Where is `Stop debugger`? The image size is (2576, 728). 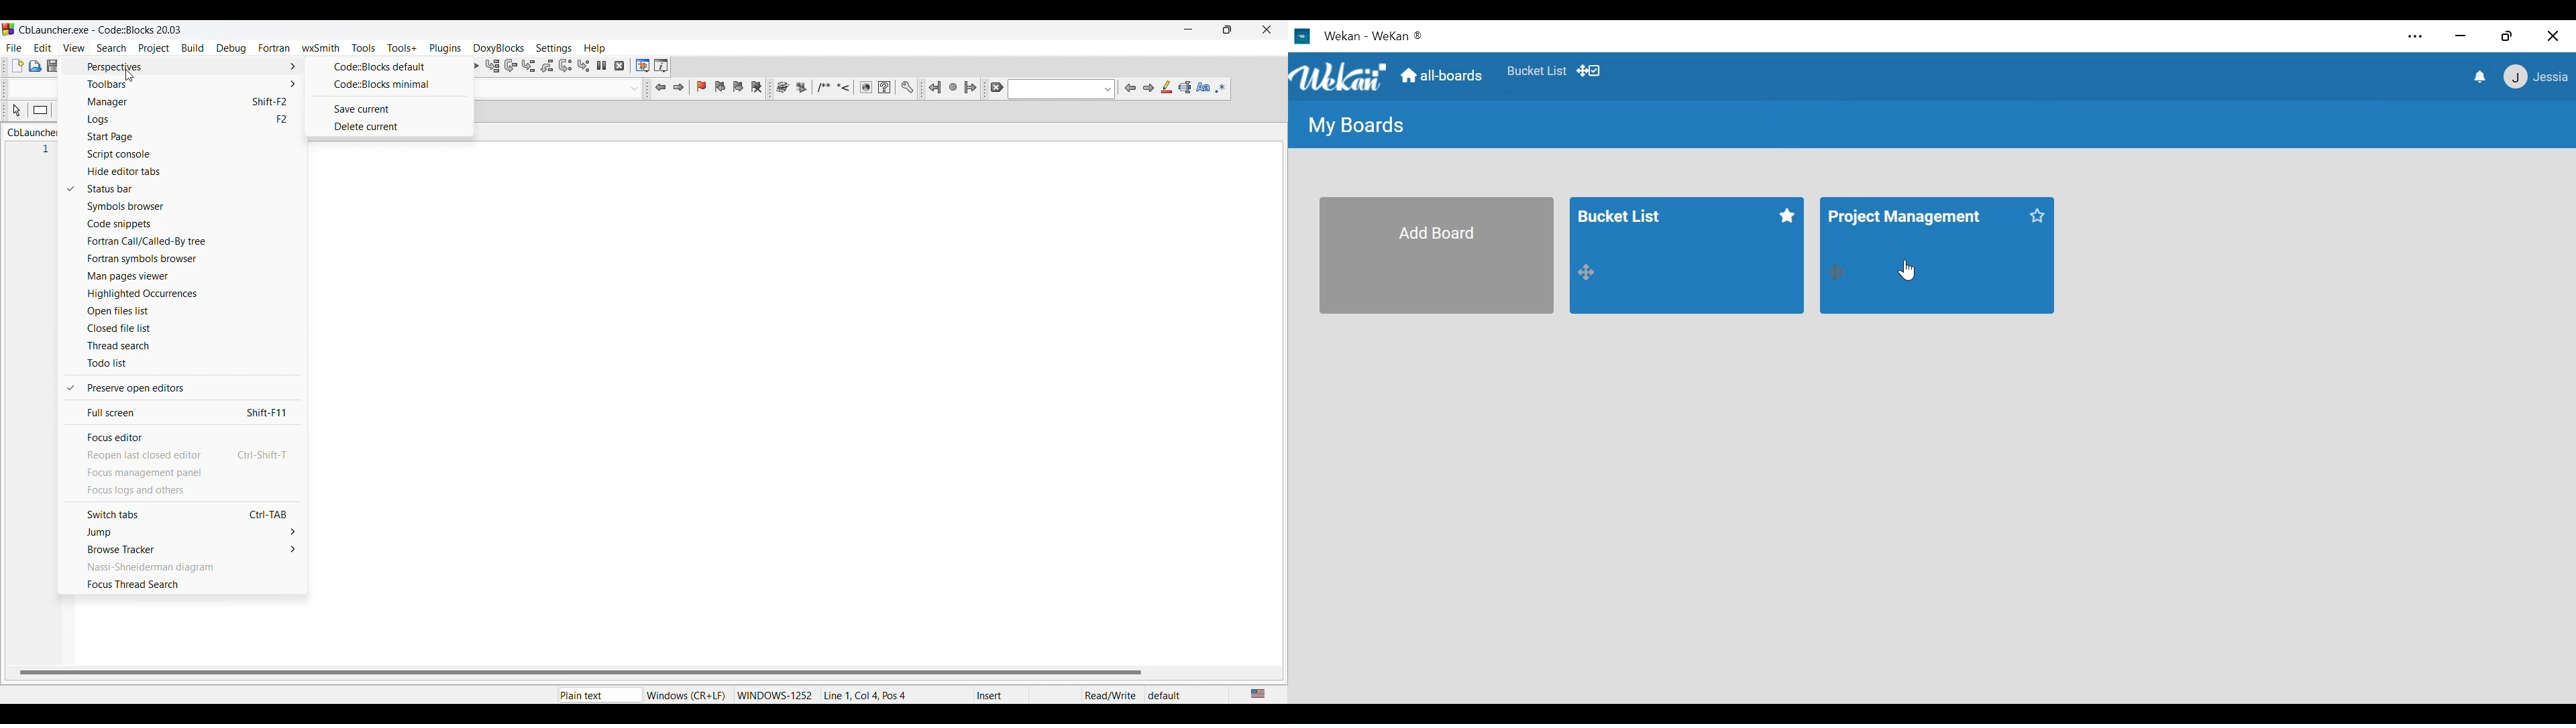 Stop debugger is located at coordinates (619, 66).